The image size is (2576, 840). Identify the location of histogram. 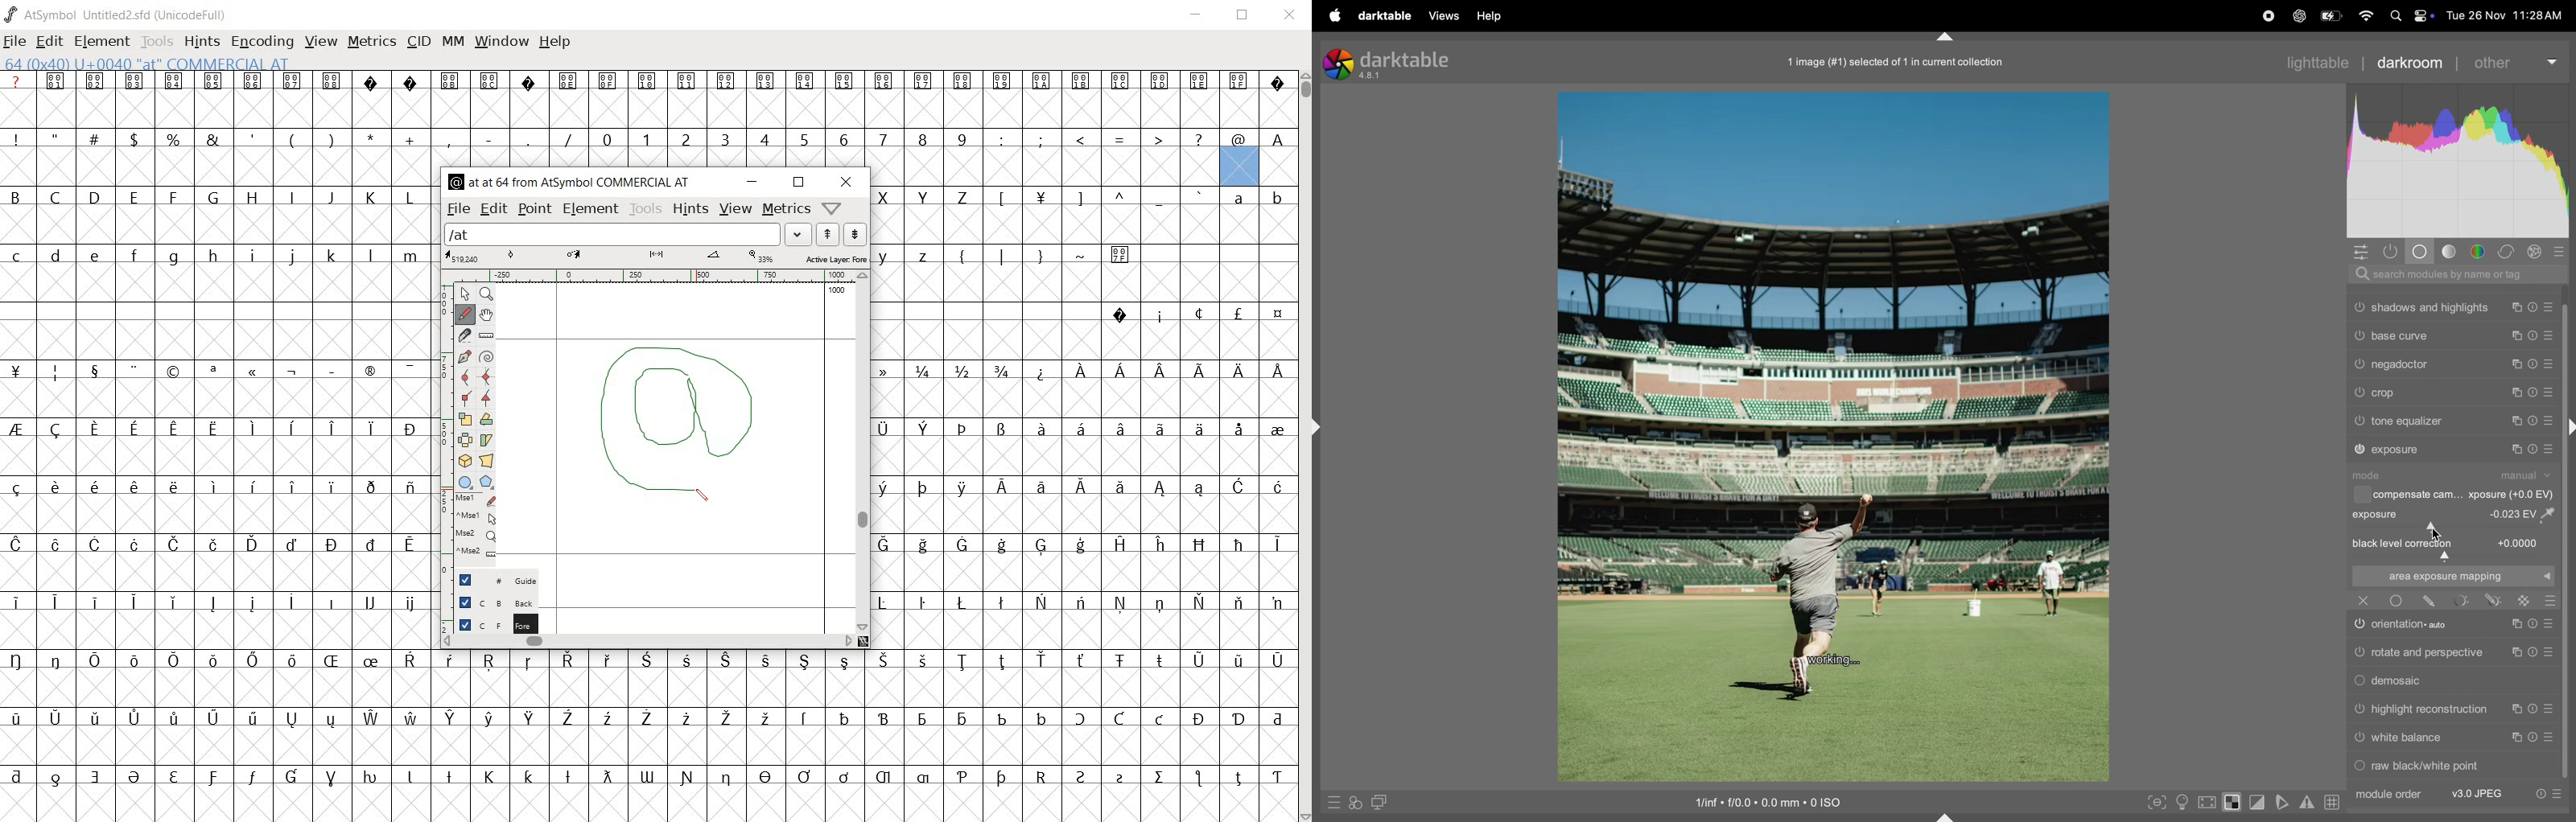
(2459, 160).